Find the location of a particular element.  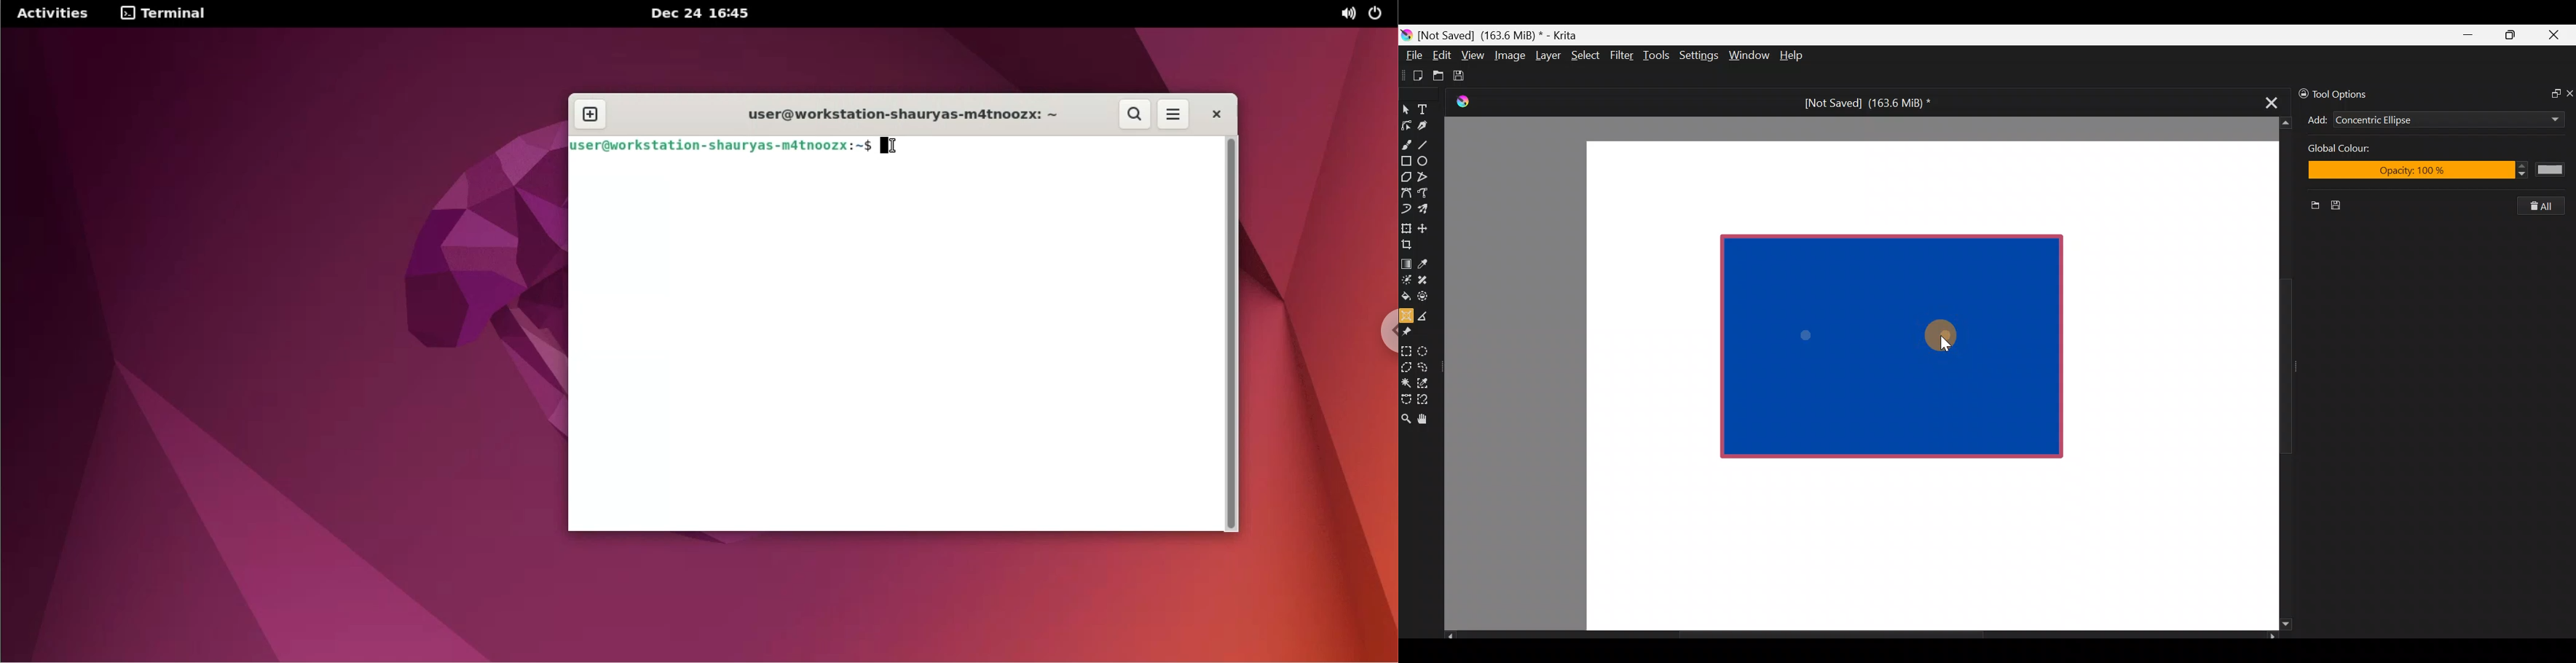

Layer is located at coordinates (1547, 58).